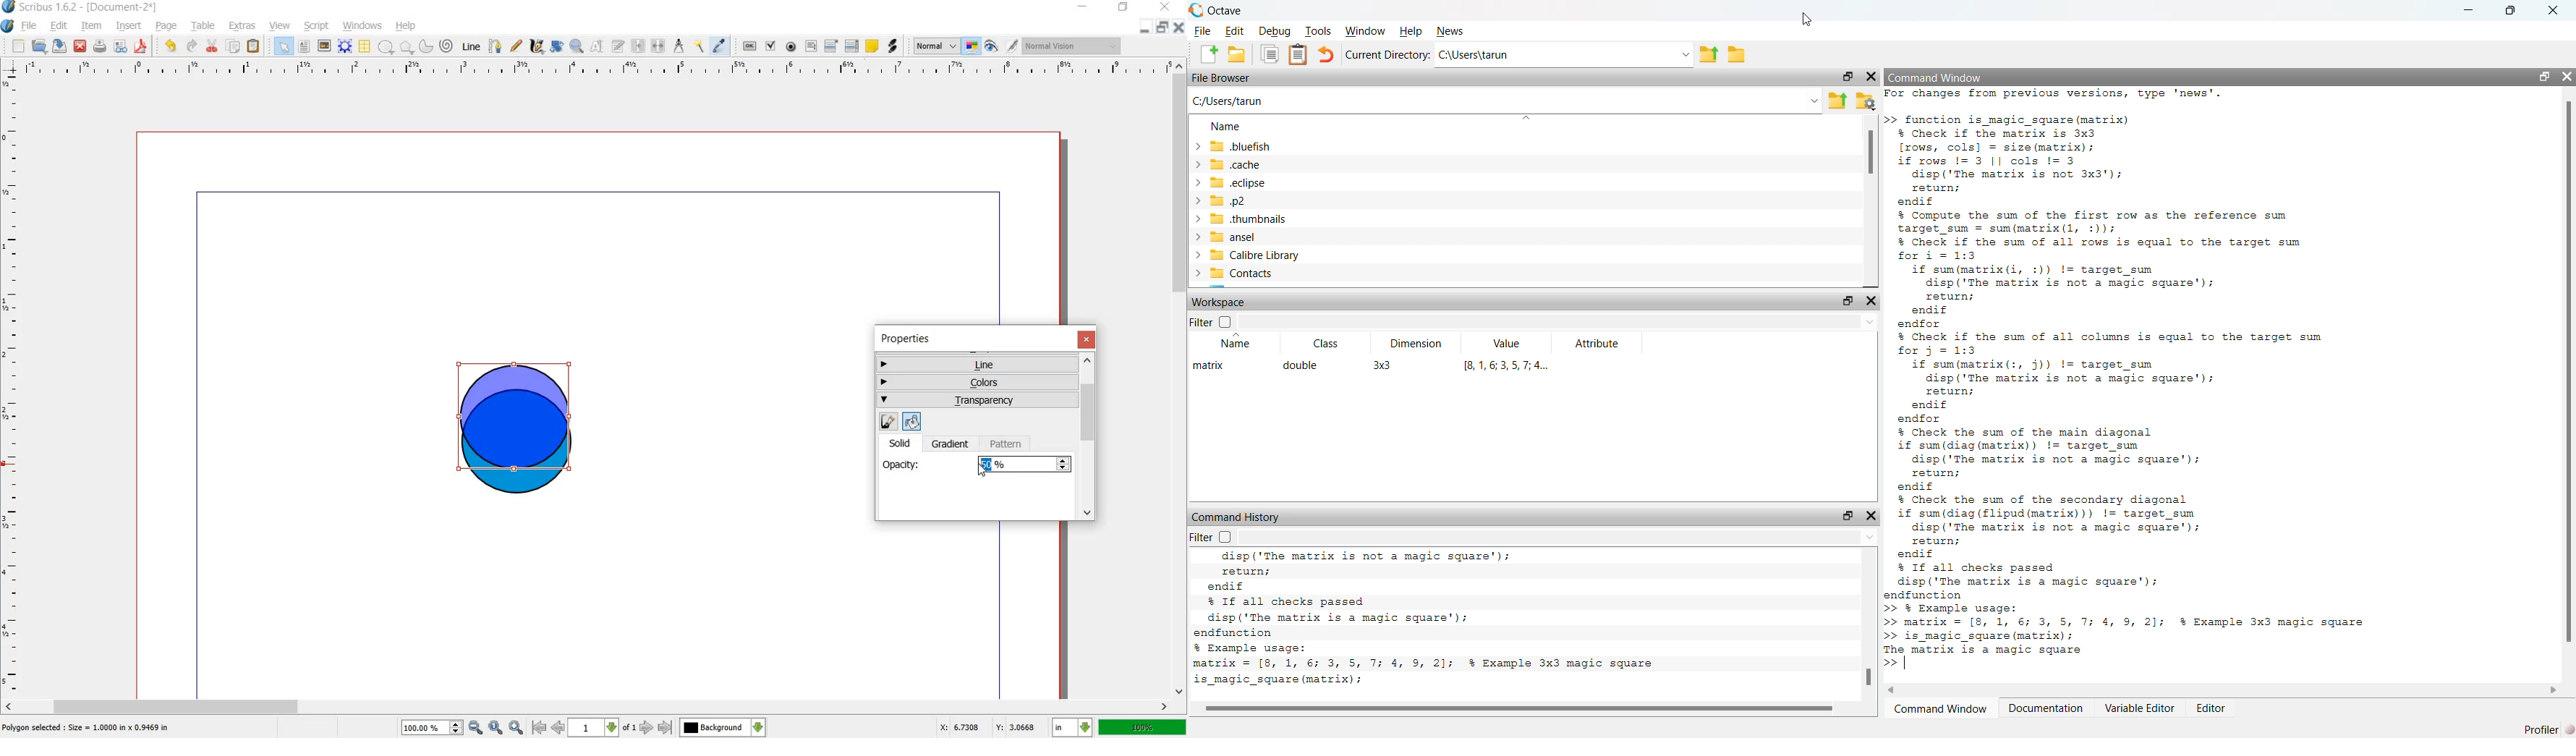 Image resolution: width=2576 pixels, height=756 pixels. Describe the element at coordinates (934, 46) in the screenshot. I see `normal ` at that location.